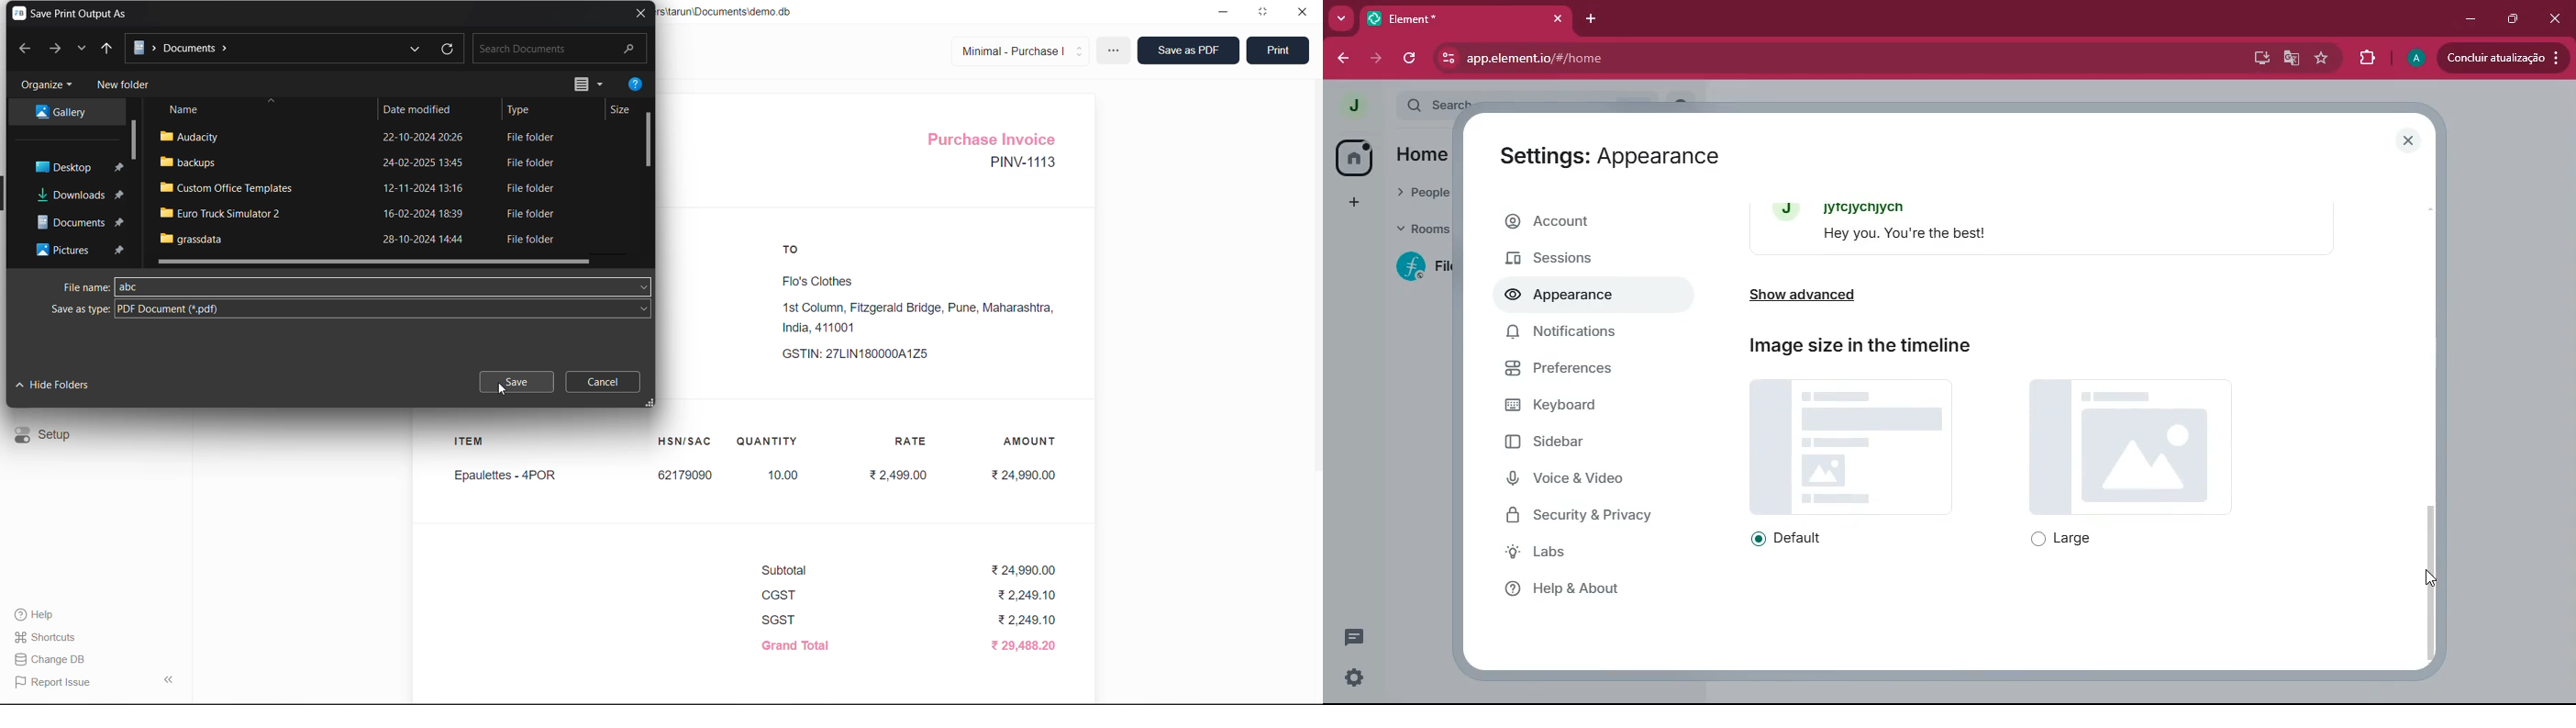  I want to click on Minimal - Purchase |, so click(1021, 50).